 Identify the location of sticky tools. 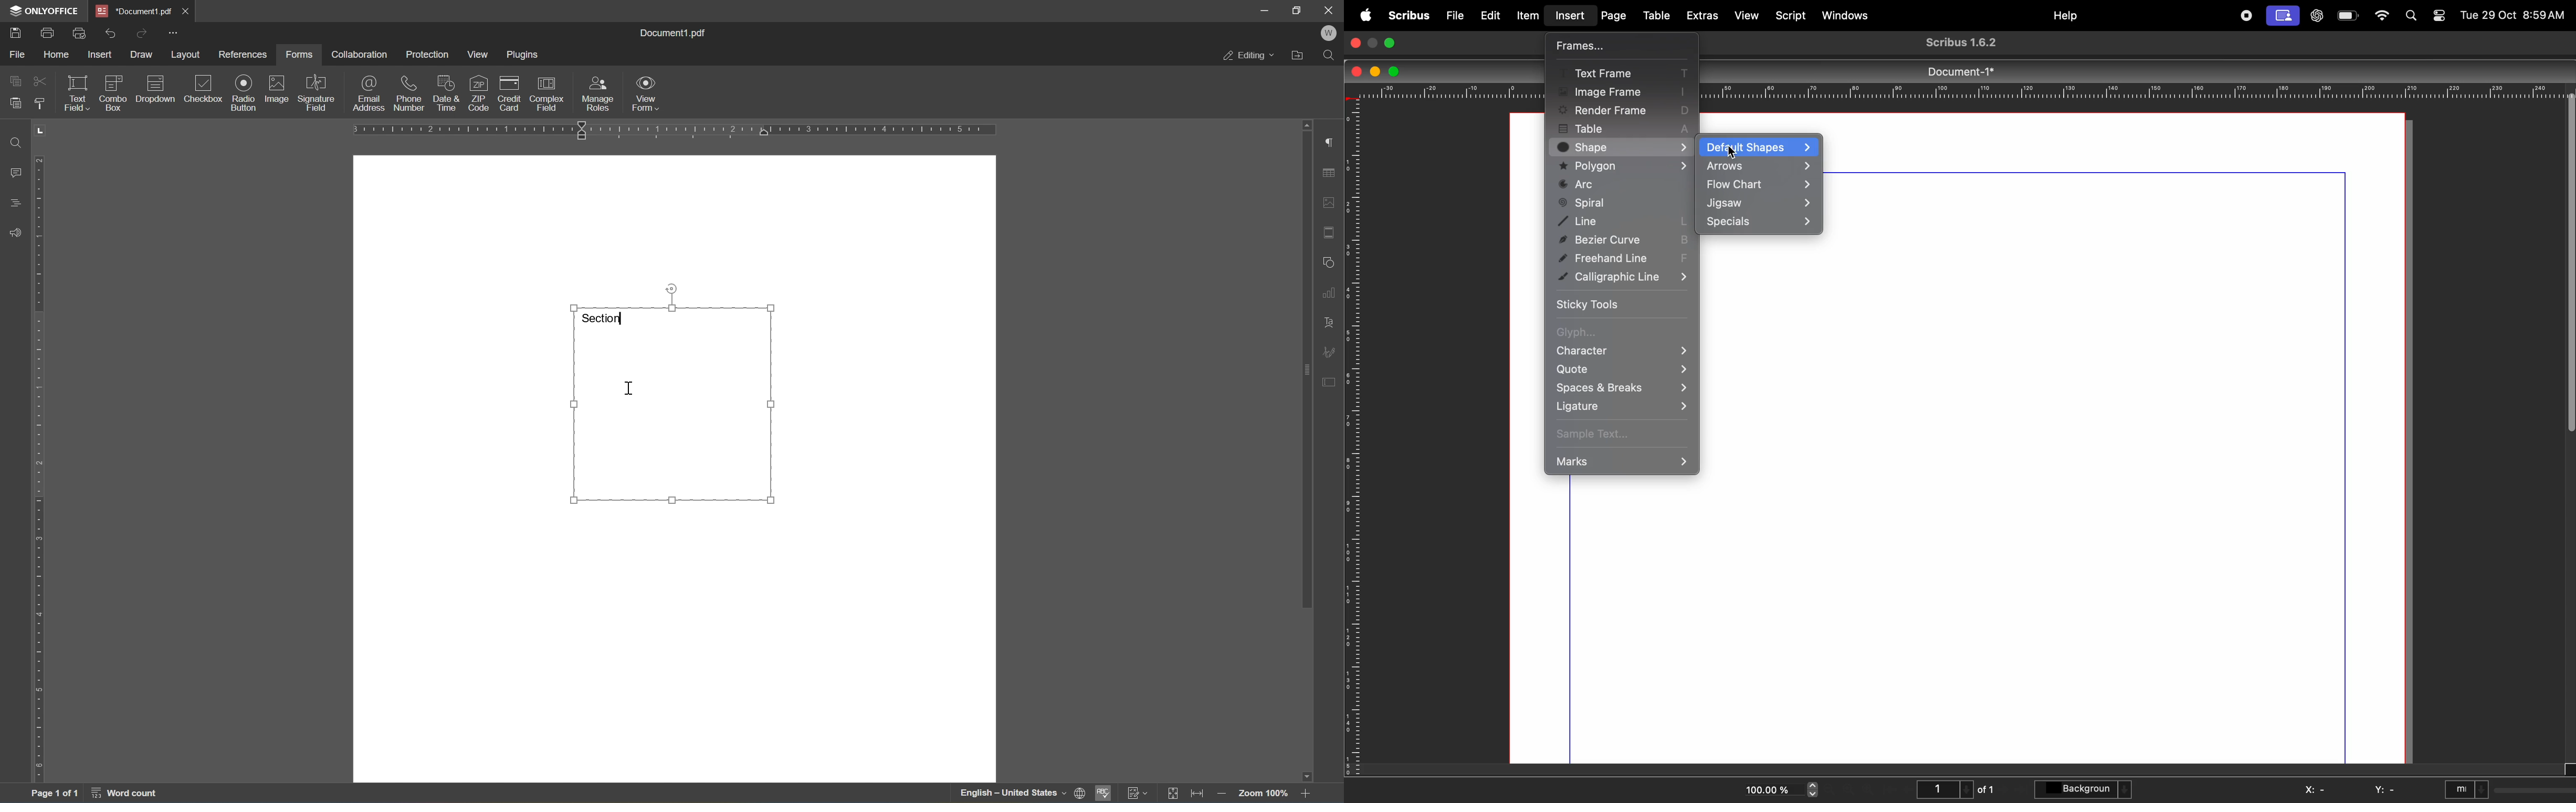
(1615, 304).